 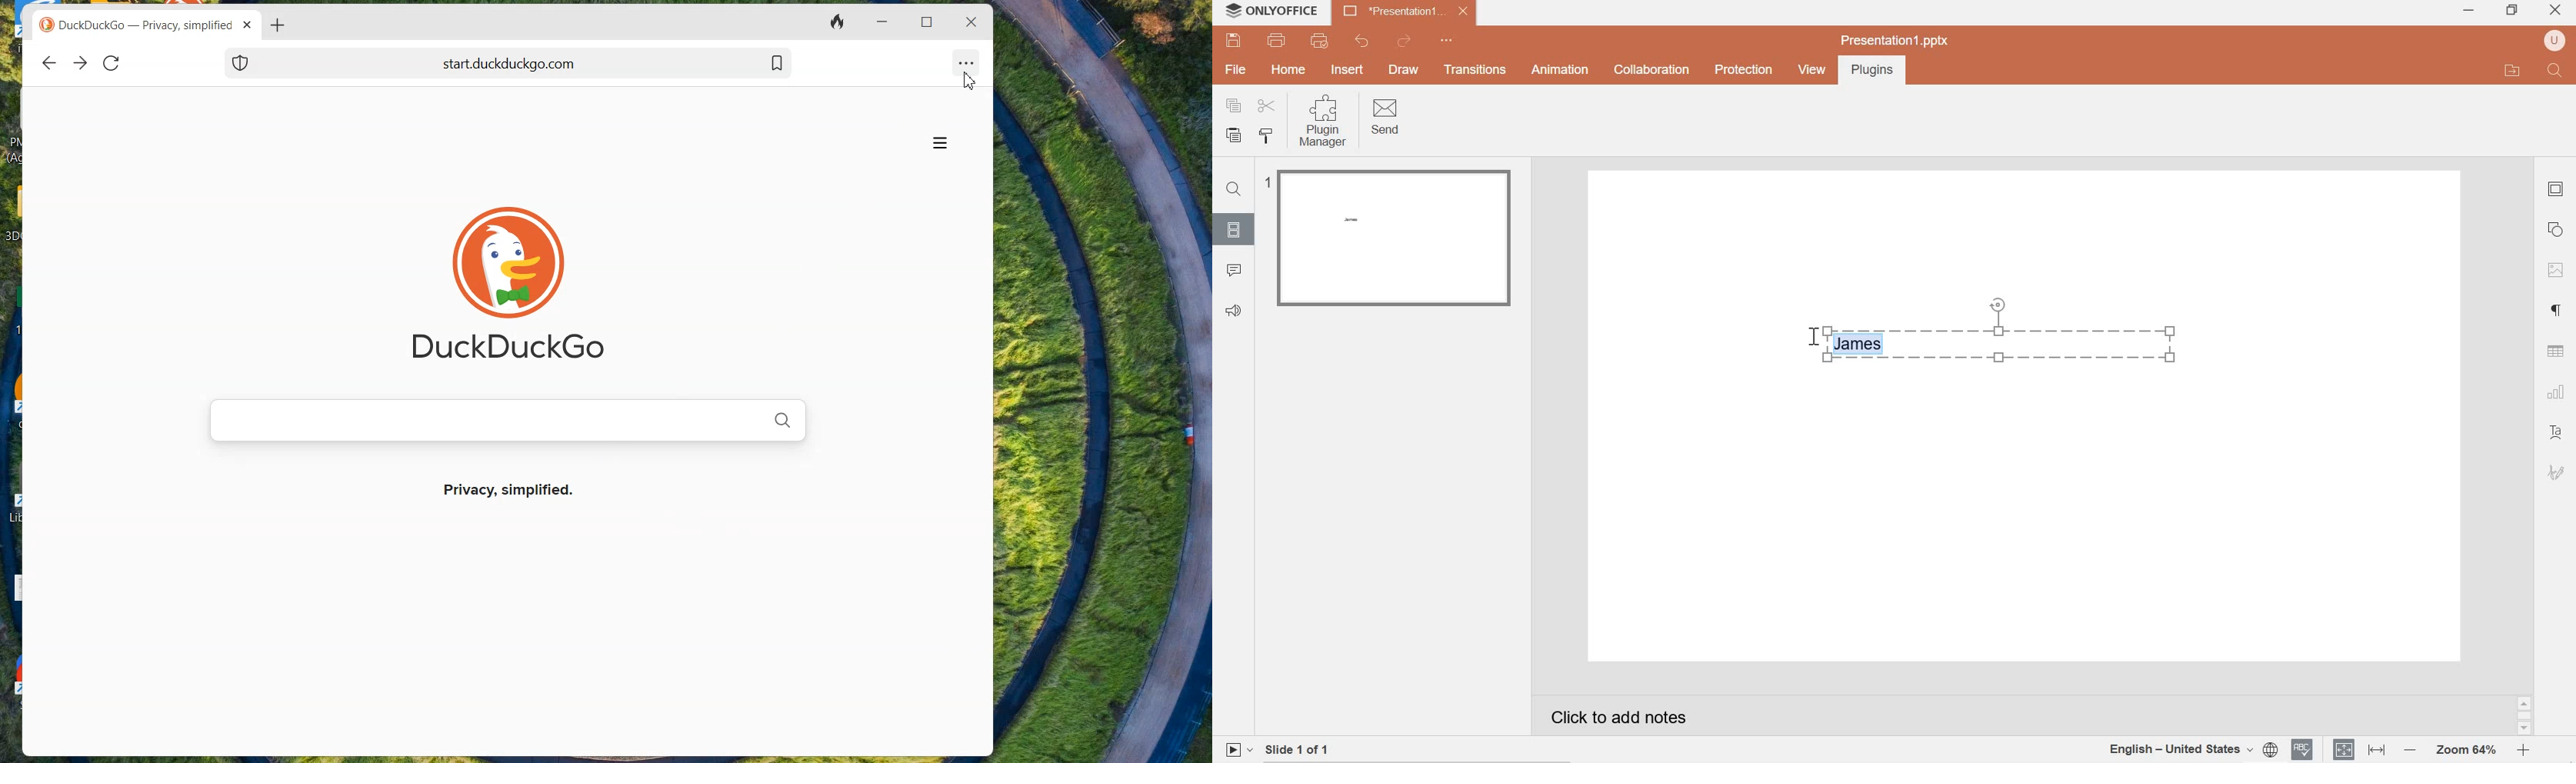 What do you see at coordinates (2558, 271) in the screenshot?
I see `image` at bounding box center [2558, 271].